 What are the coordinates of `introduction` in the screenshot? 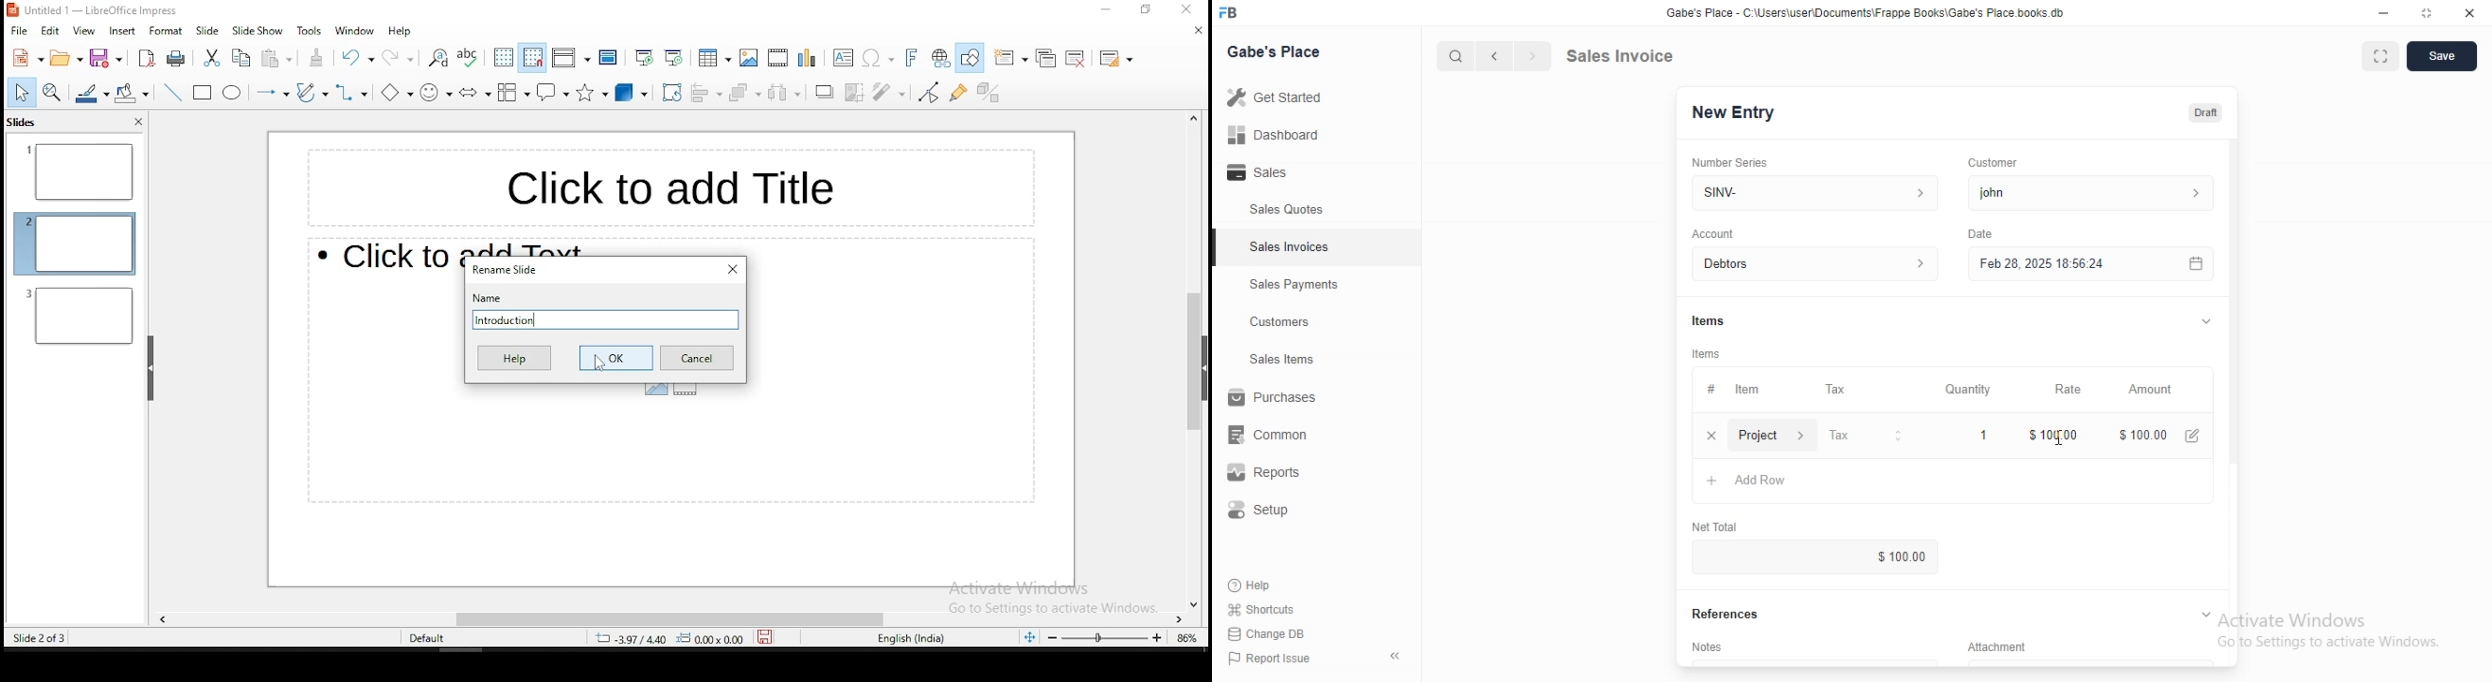 It's located at (604, 318).